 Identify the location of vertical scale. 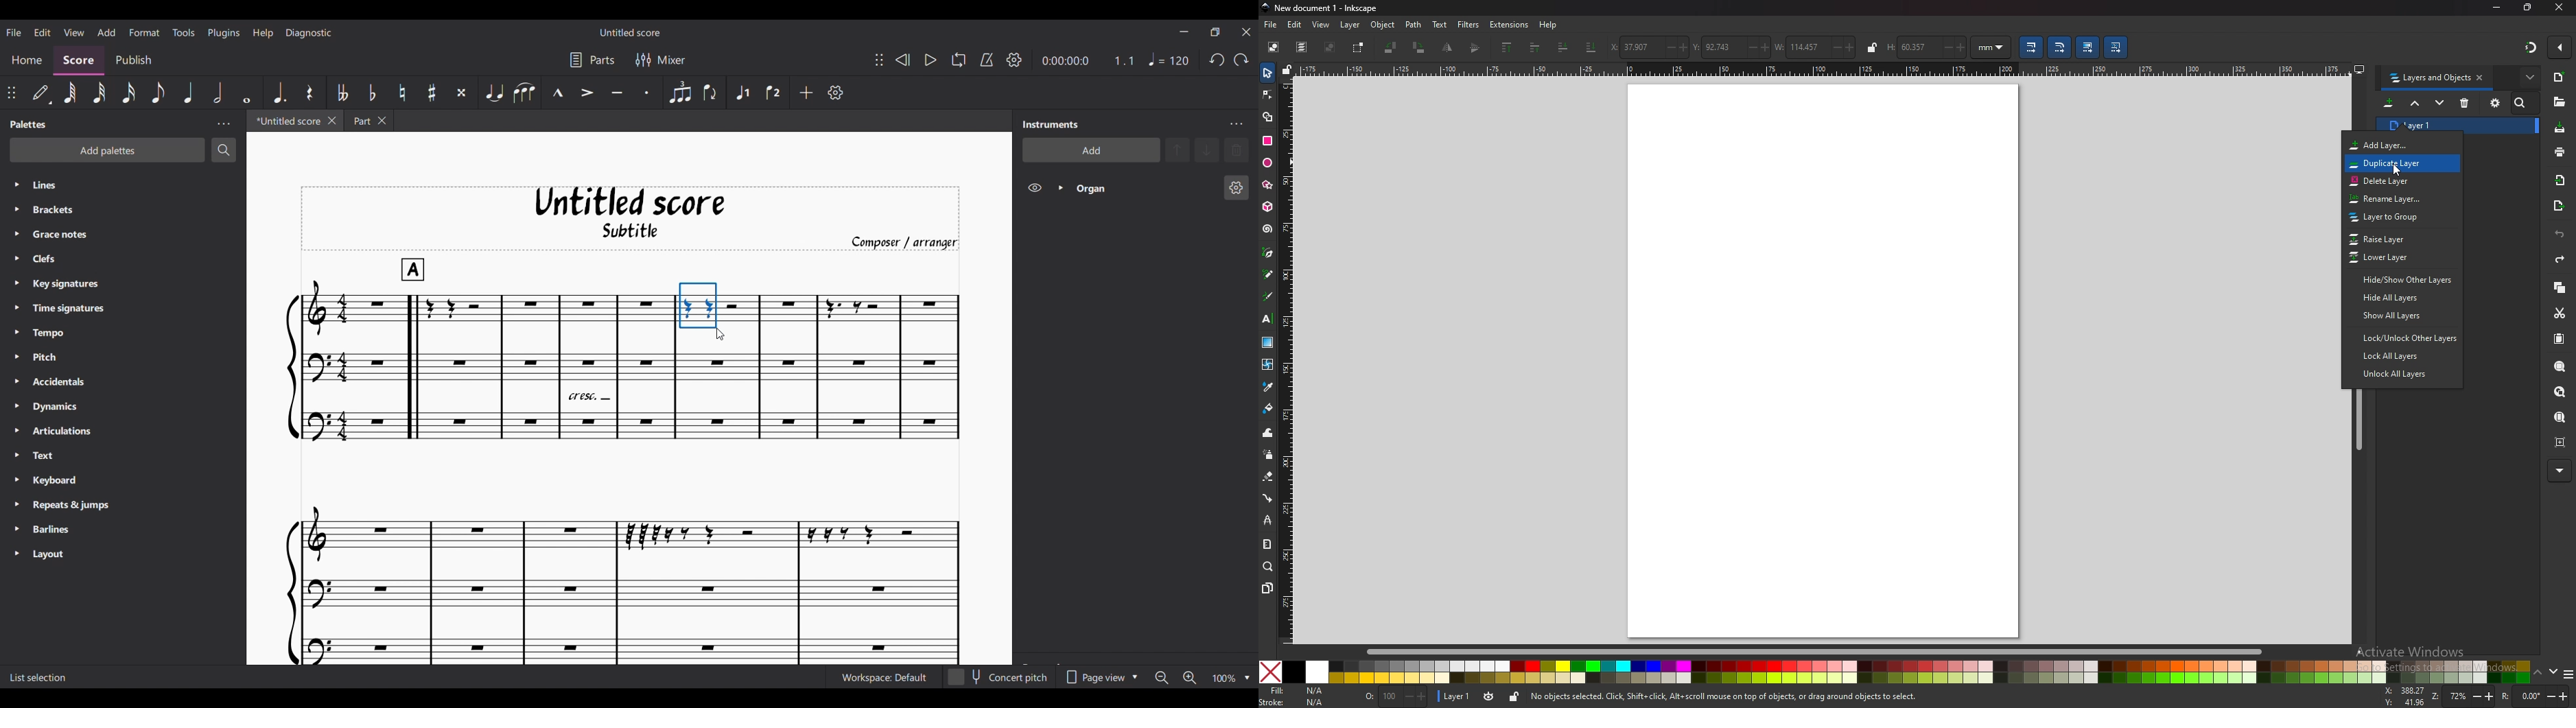
(1287, 357).